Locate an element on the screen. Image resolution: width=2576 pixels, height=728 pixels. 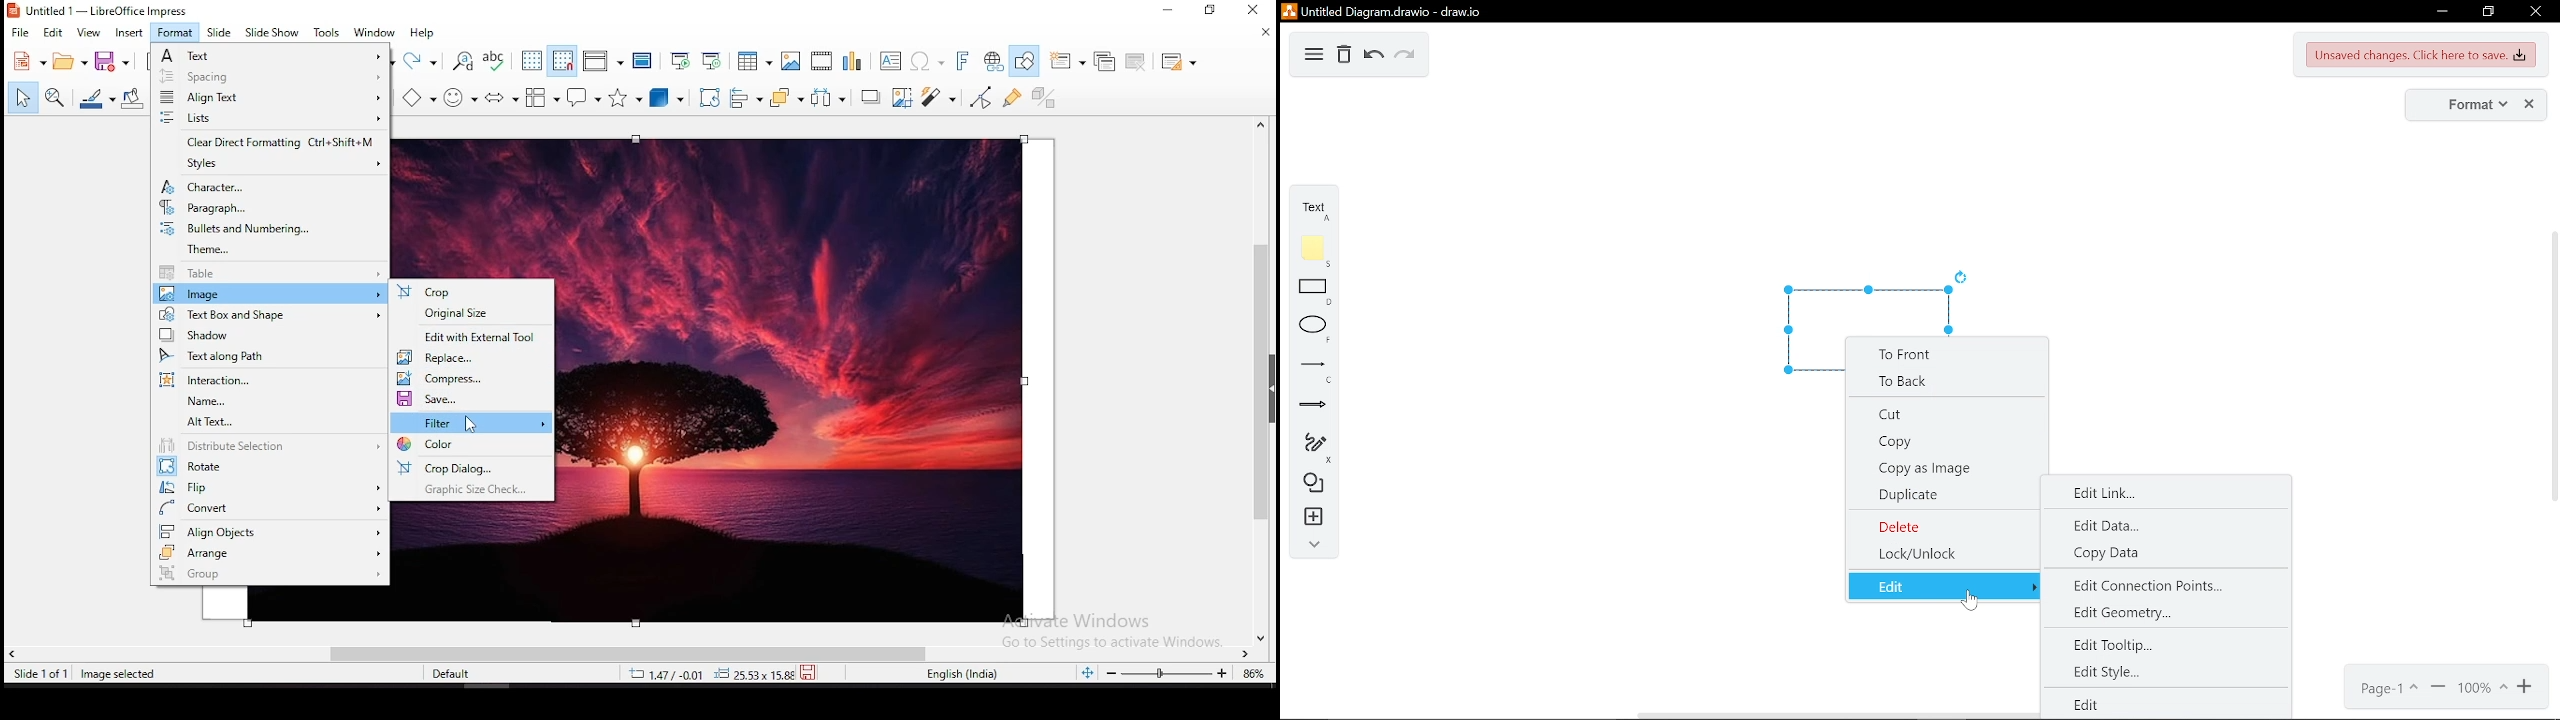
shapes is located at coordinates (1316, 485).